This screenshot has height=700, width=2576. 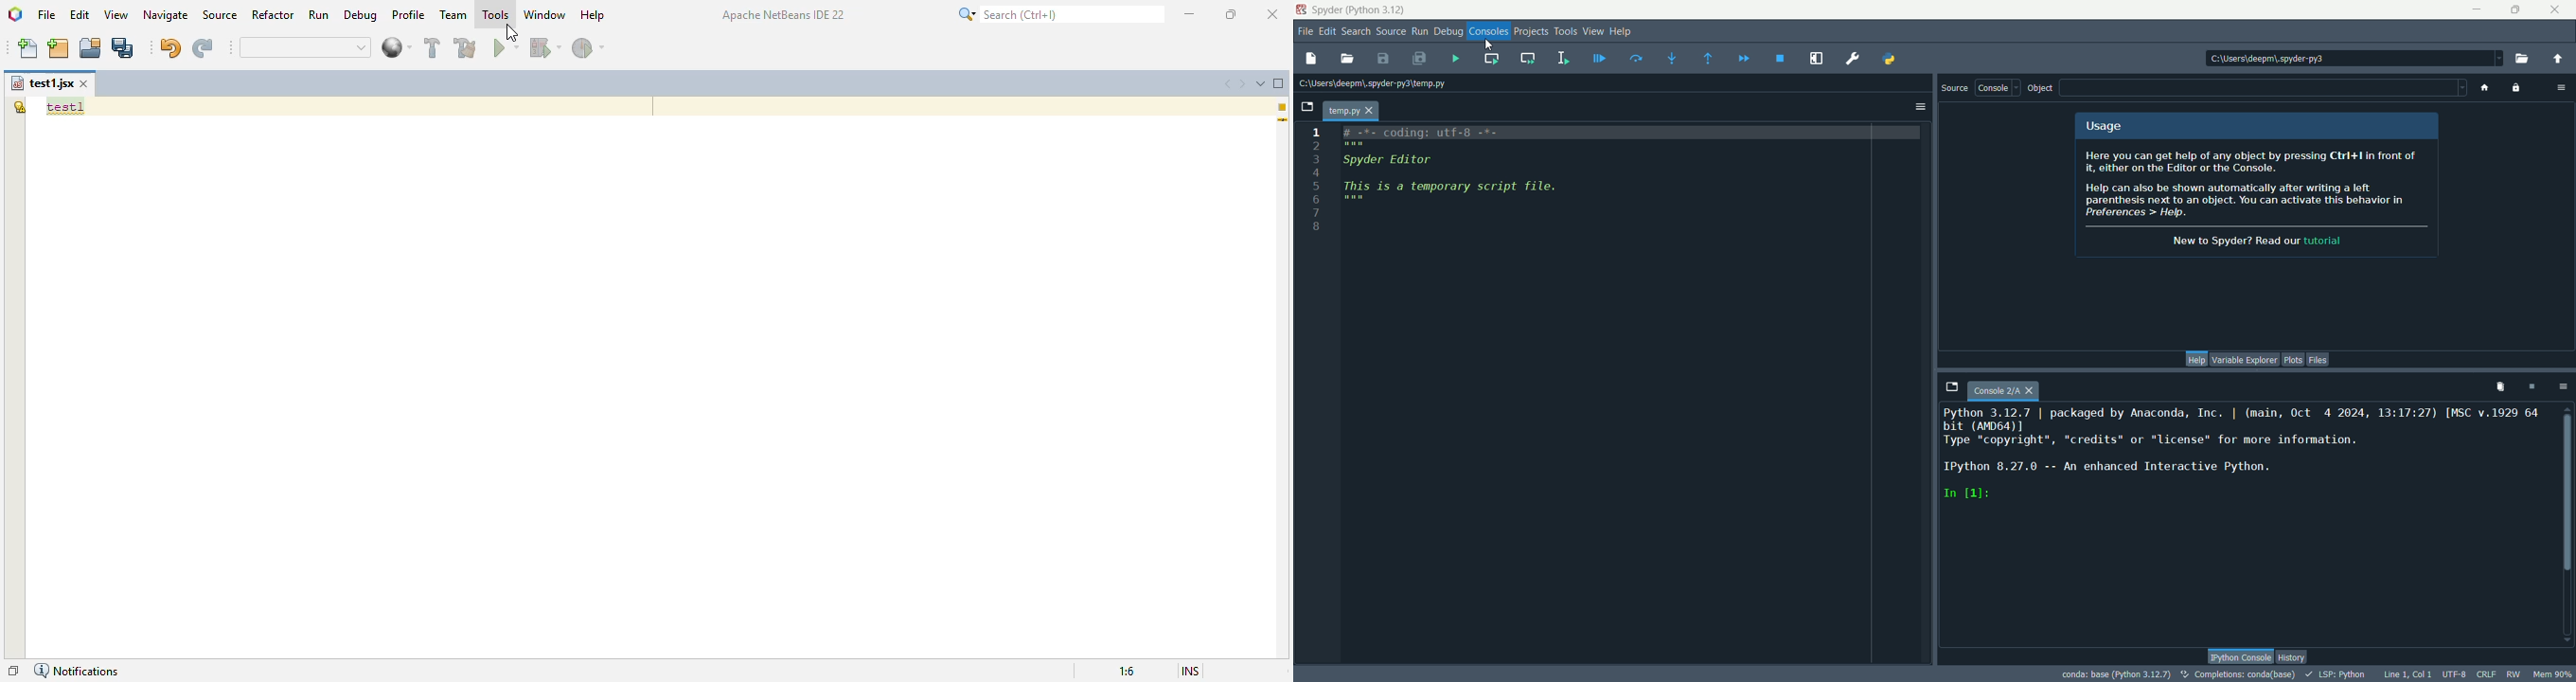 I want to click on stop debugging, so click(x=1780, y=60).